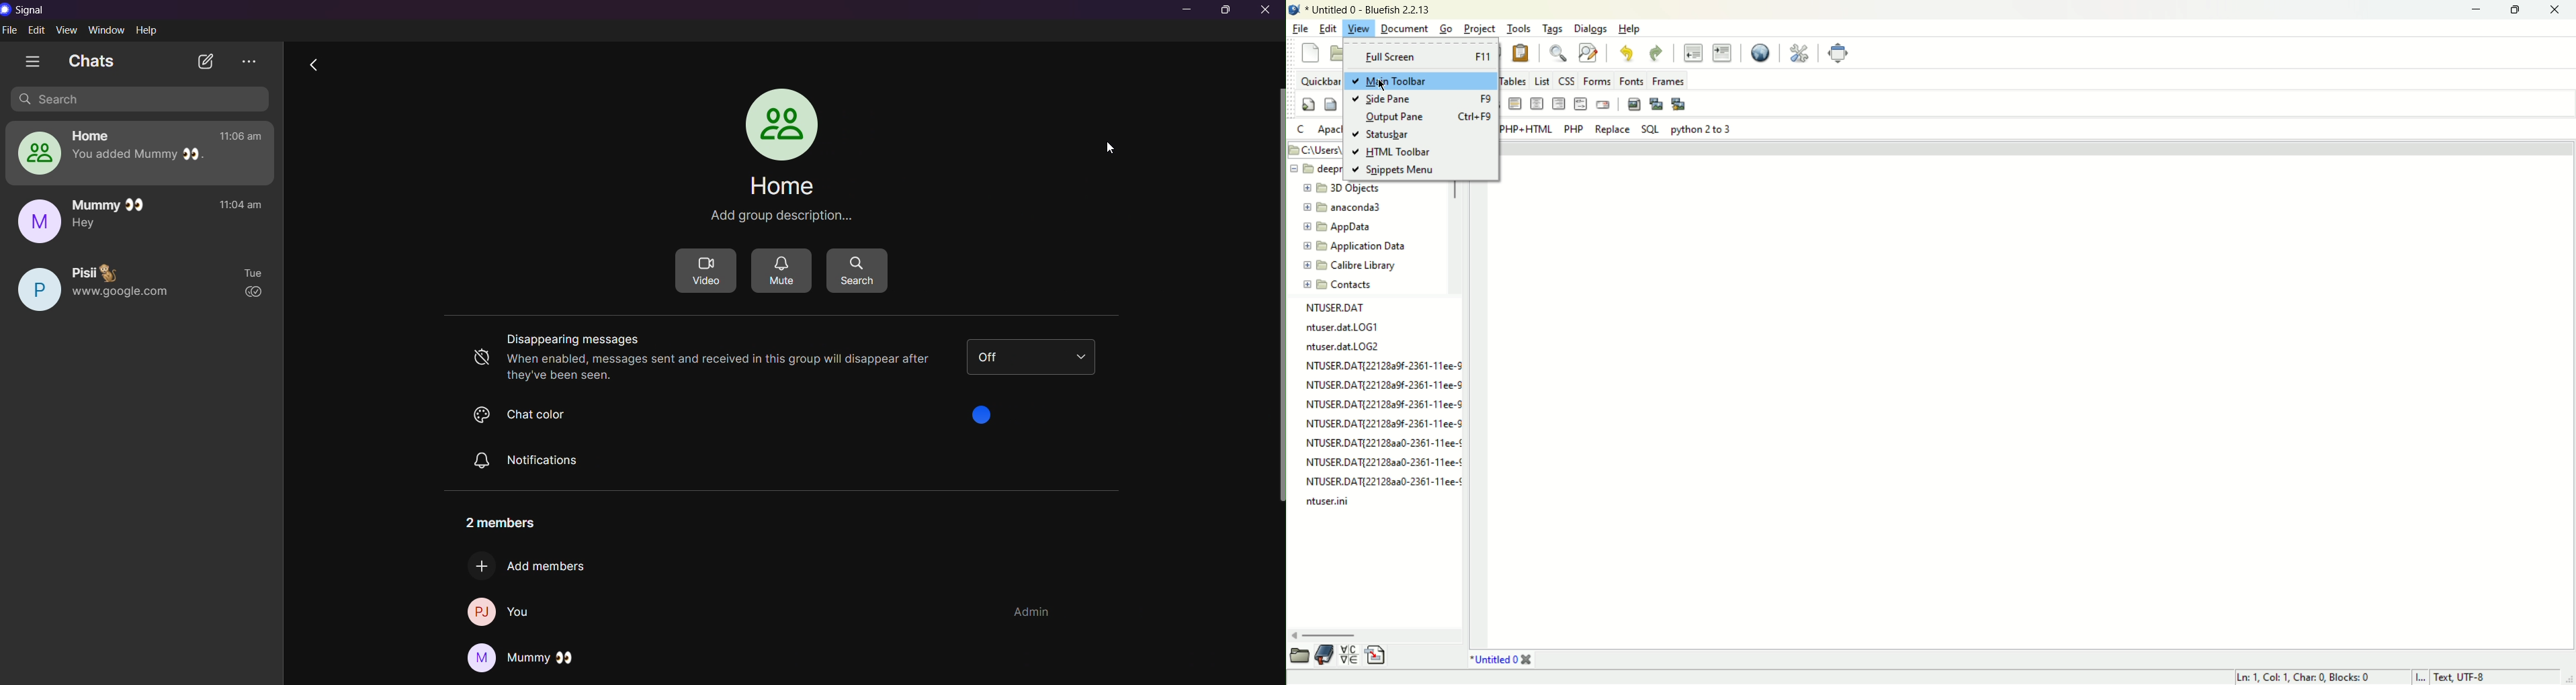  Describe the element at coordinates (1582, 103) in the screenshot. I see `HTML Comment` at that location.